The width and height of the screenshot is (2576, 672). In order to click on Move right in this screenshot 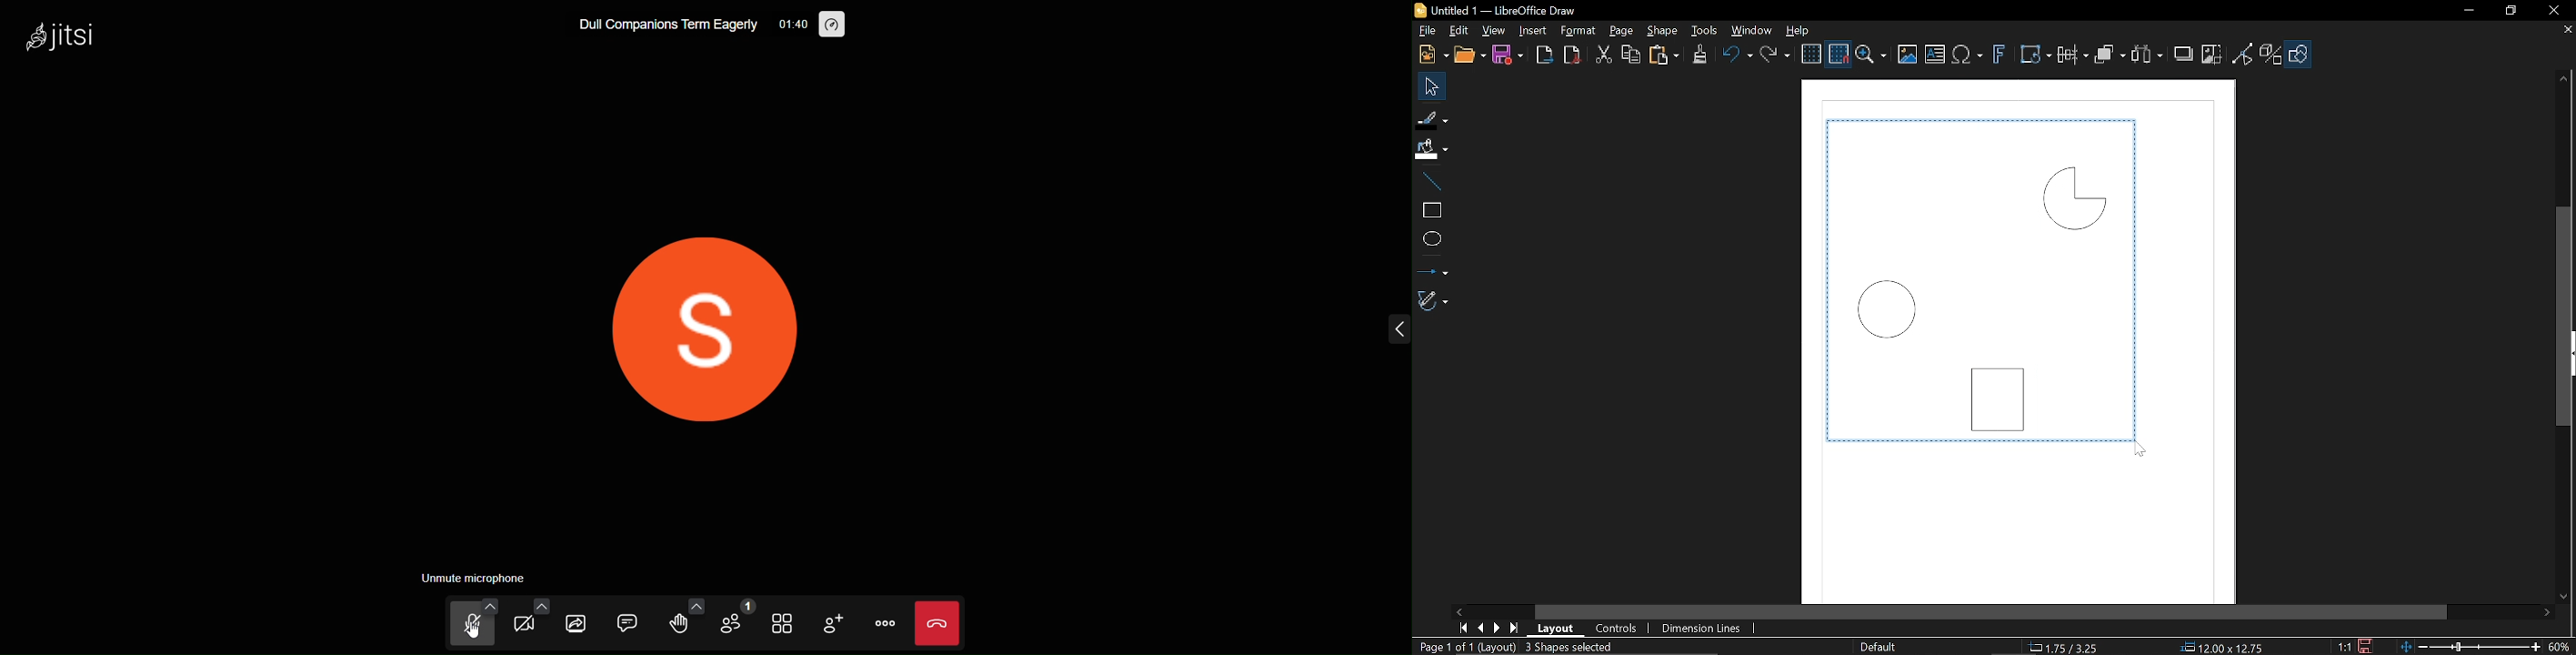, I will do `click(2549, 614)`.